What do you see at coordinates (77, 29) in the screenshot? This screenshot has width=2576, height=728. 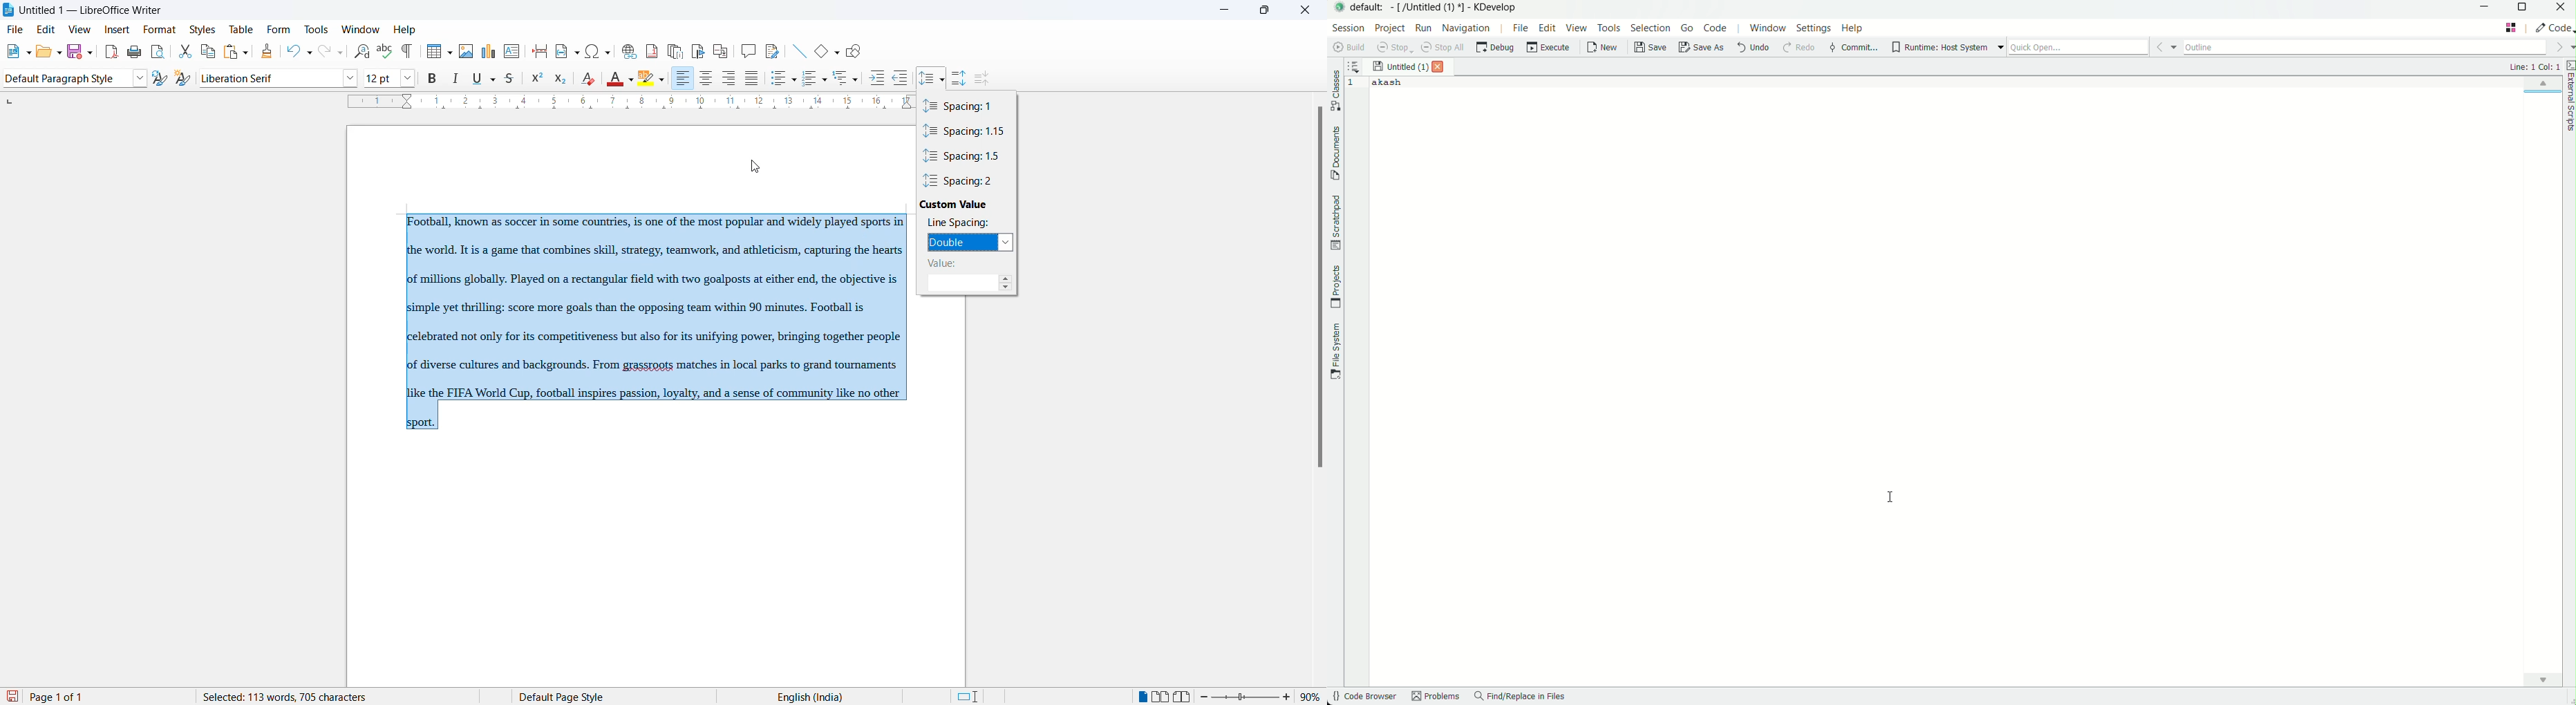 I see `view` at bounding box center [77, 29].